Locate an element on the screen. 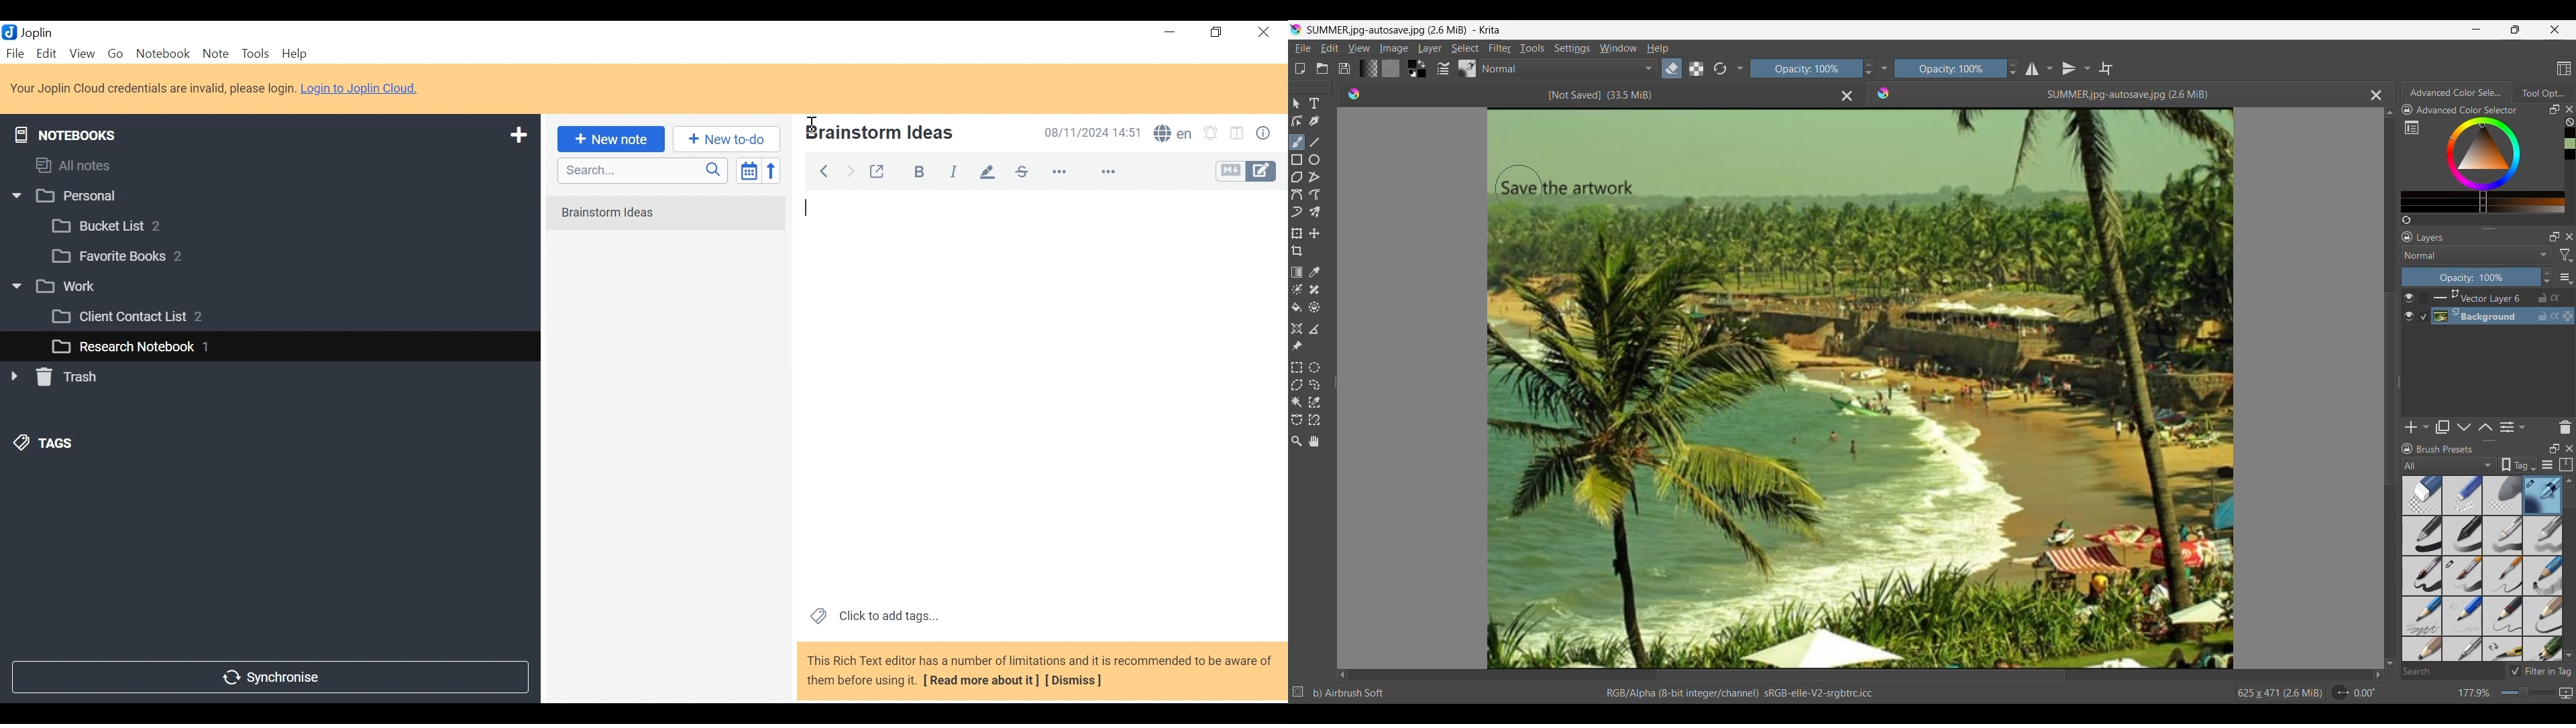  pen is located at coordinates (987, 171).